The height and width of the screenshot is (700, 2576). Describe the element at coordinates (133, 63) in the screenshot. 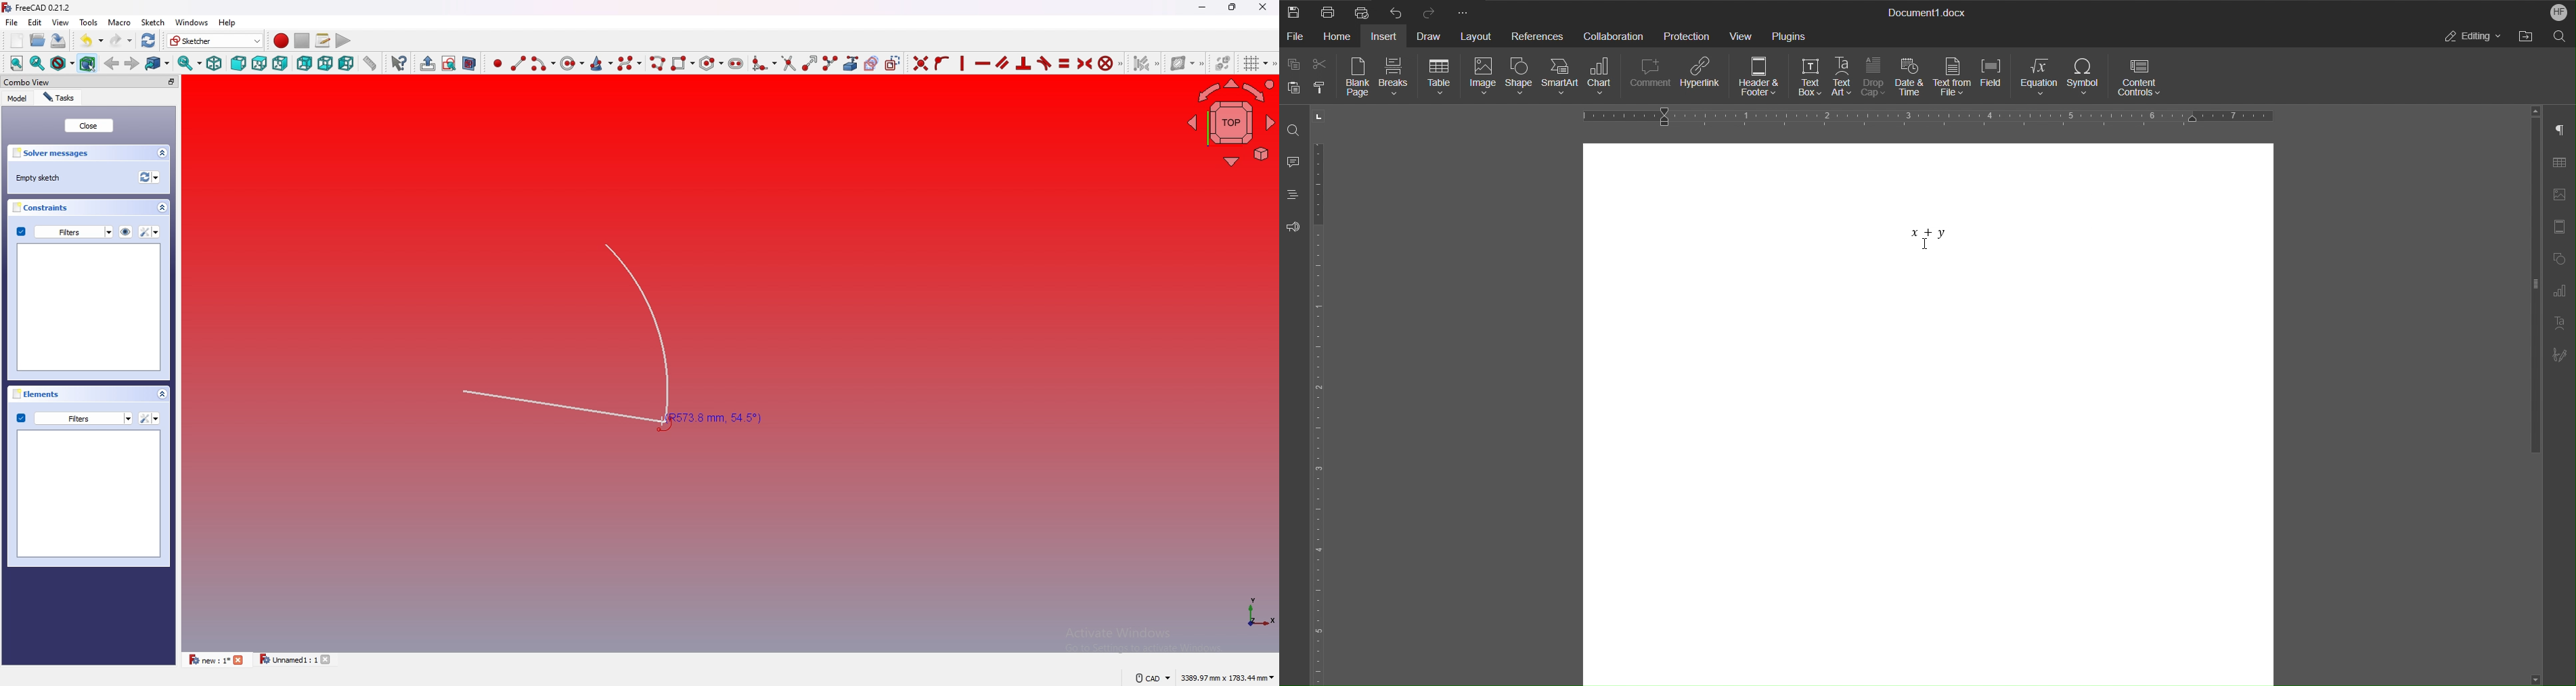

I see `forward` at that location.